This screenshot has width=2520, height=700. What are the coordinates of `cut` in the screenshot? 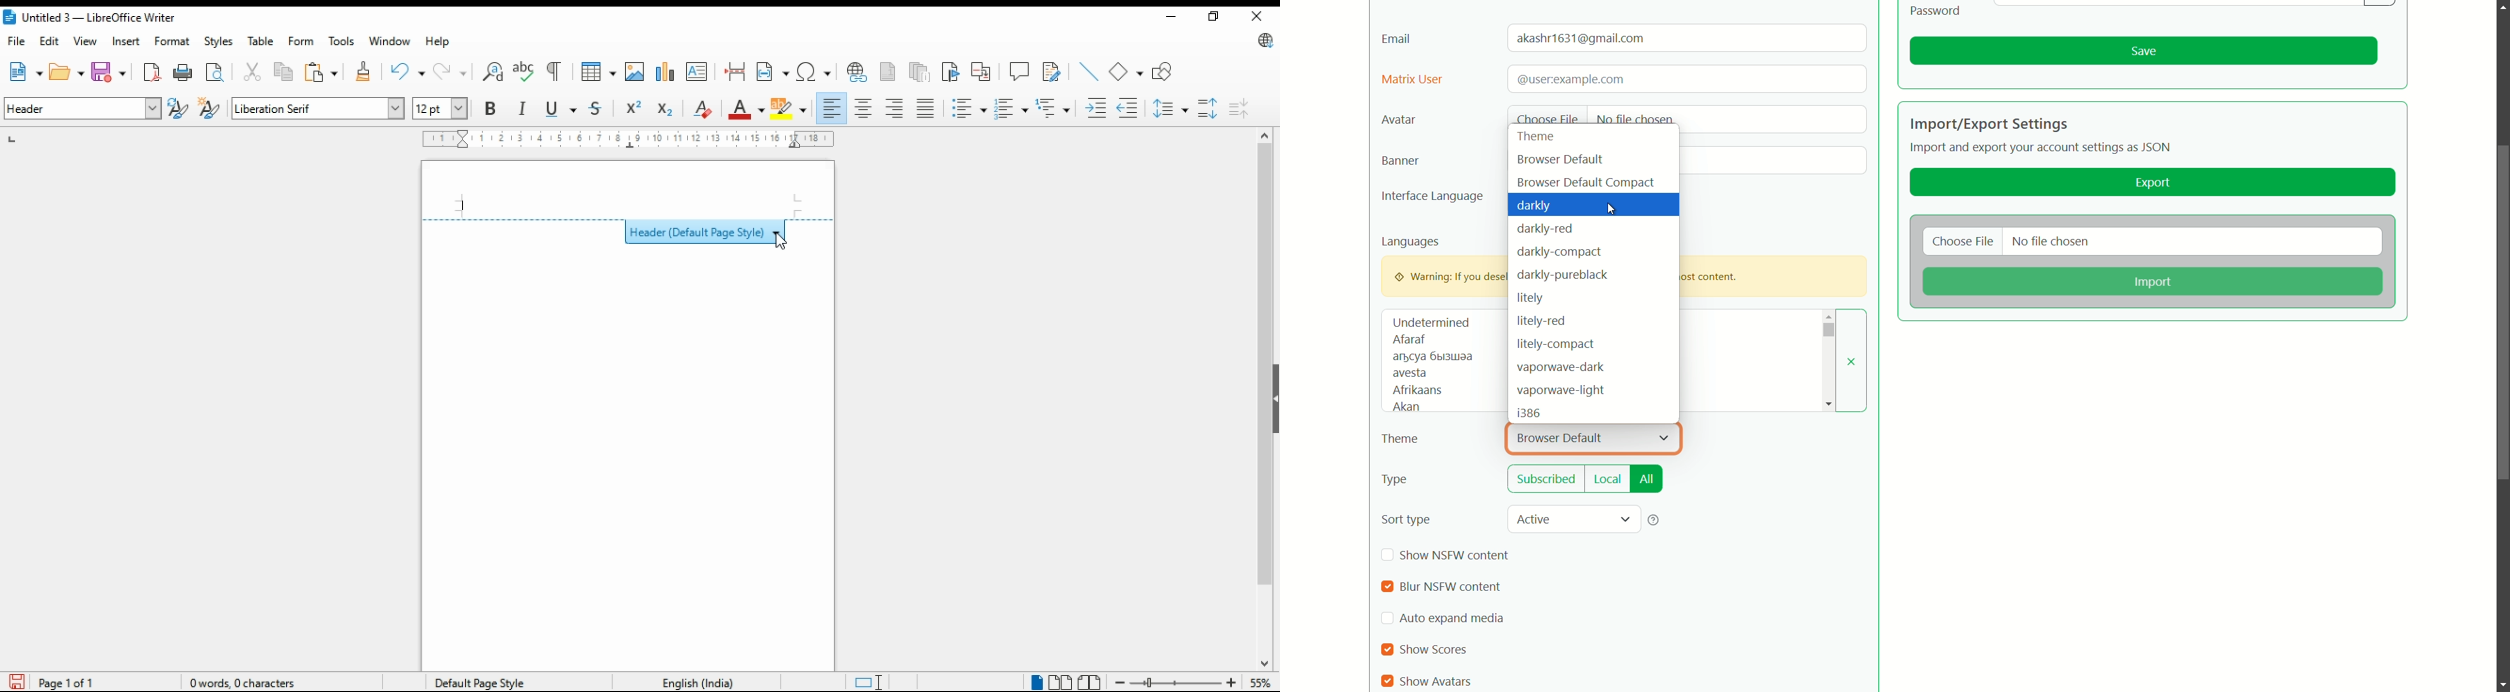 It's located at (254, 72).